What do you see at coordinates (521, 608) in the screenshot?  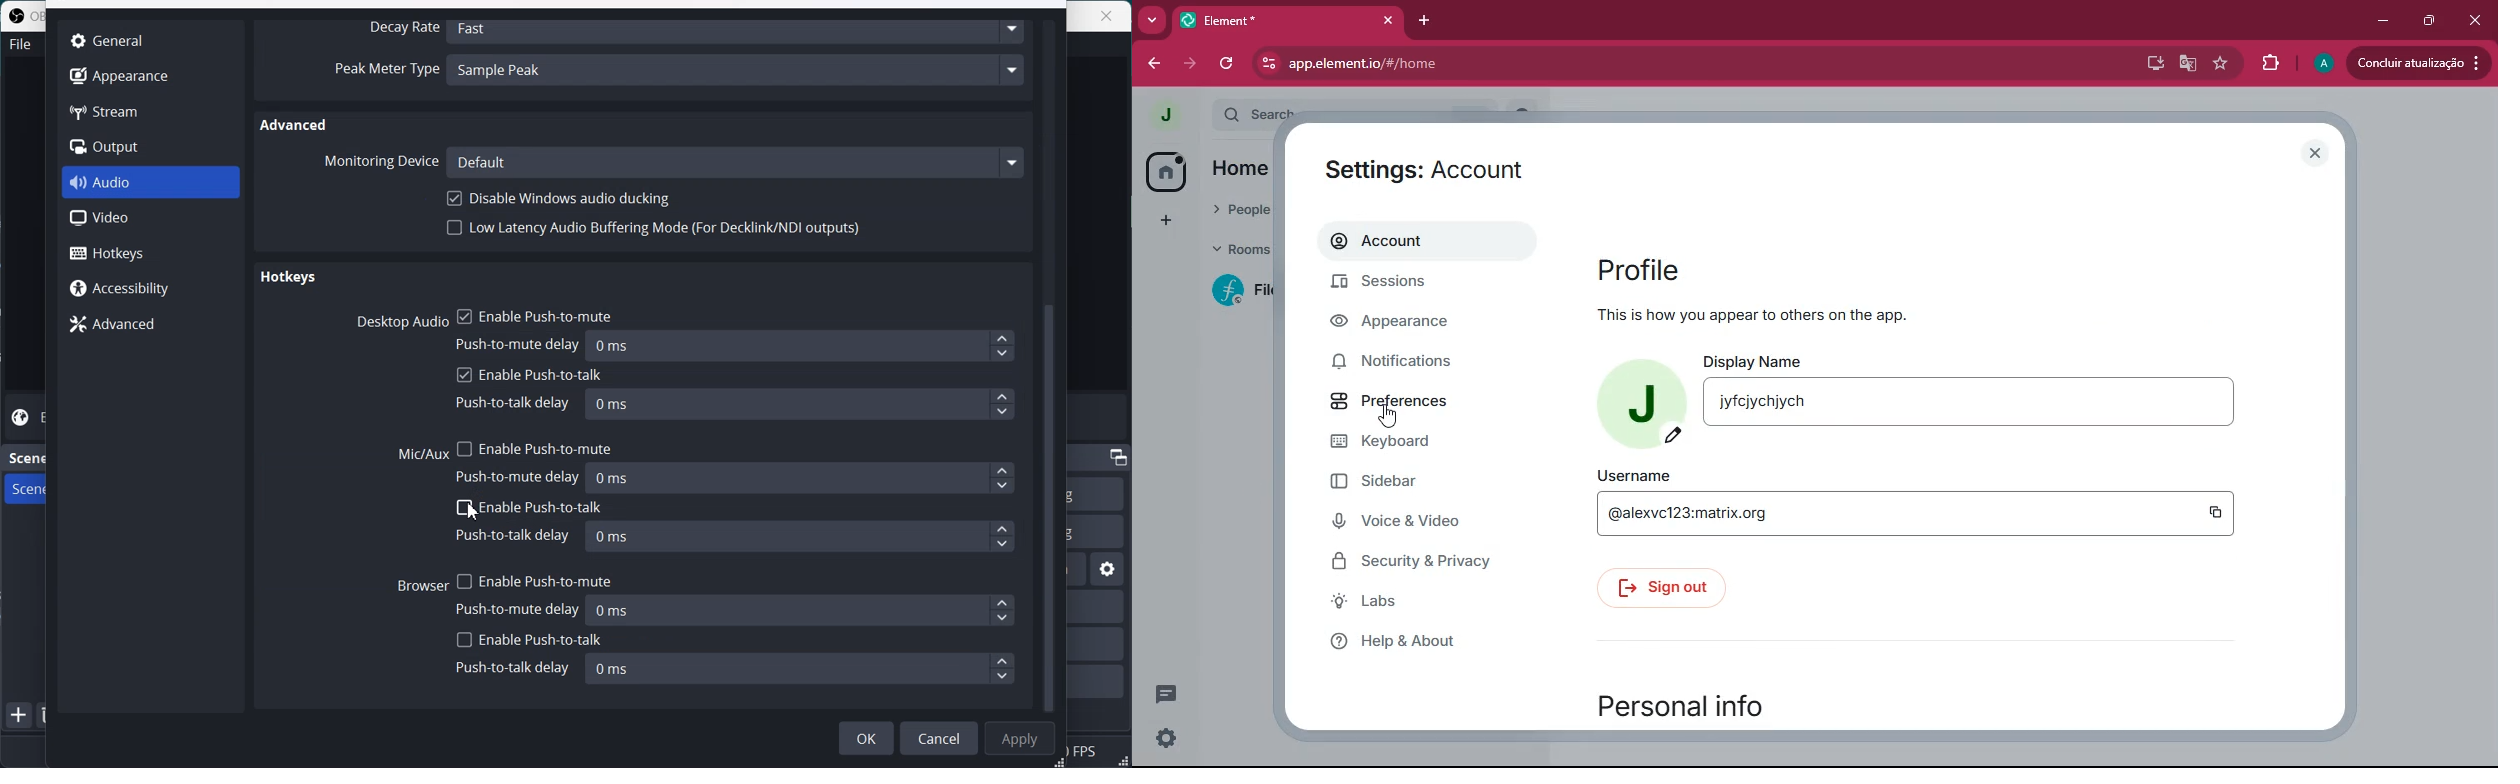 I see `Push-to-mute delay` at bounding box center [521, 608].